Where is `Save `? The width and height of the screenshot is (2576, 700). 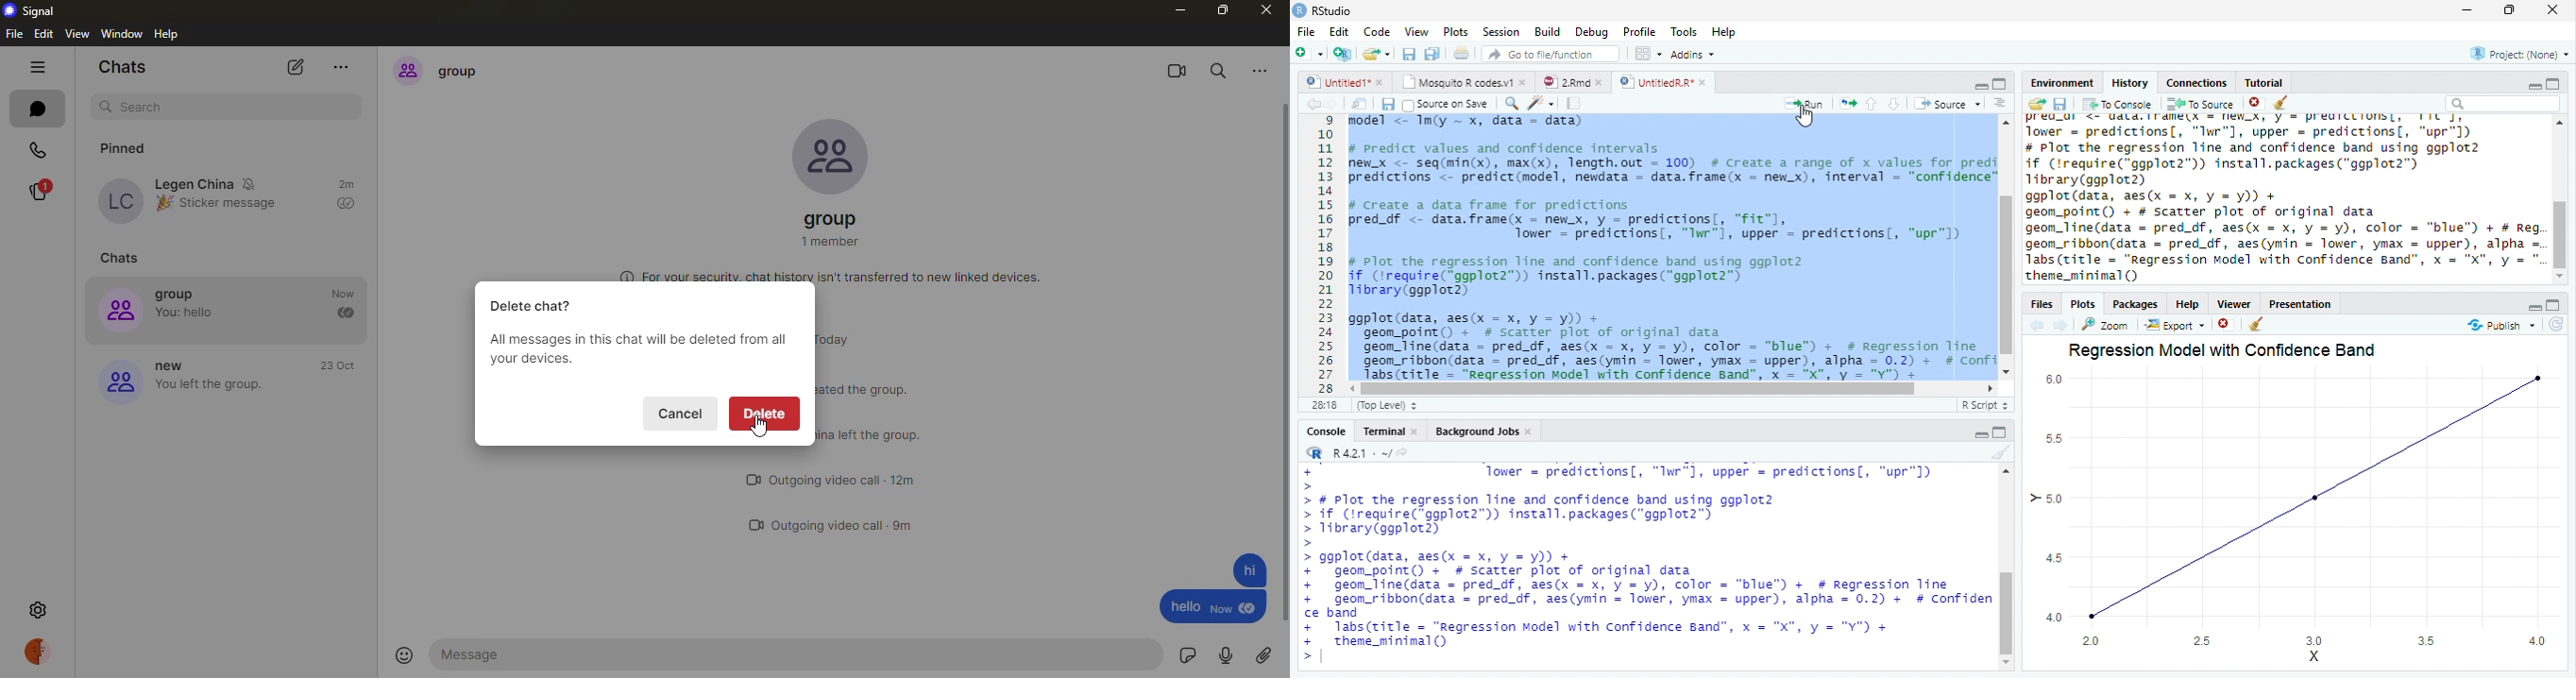 Save  is located at coordinates (1412, 56).